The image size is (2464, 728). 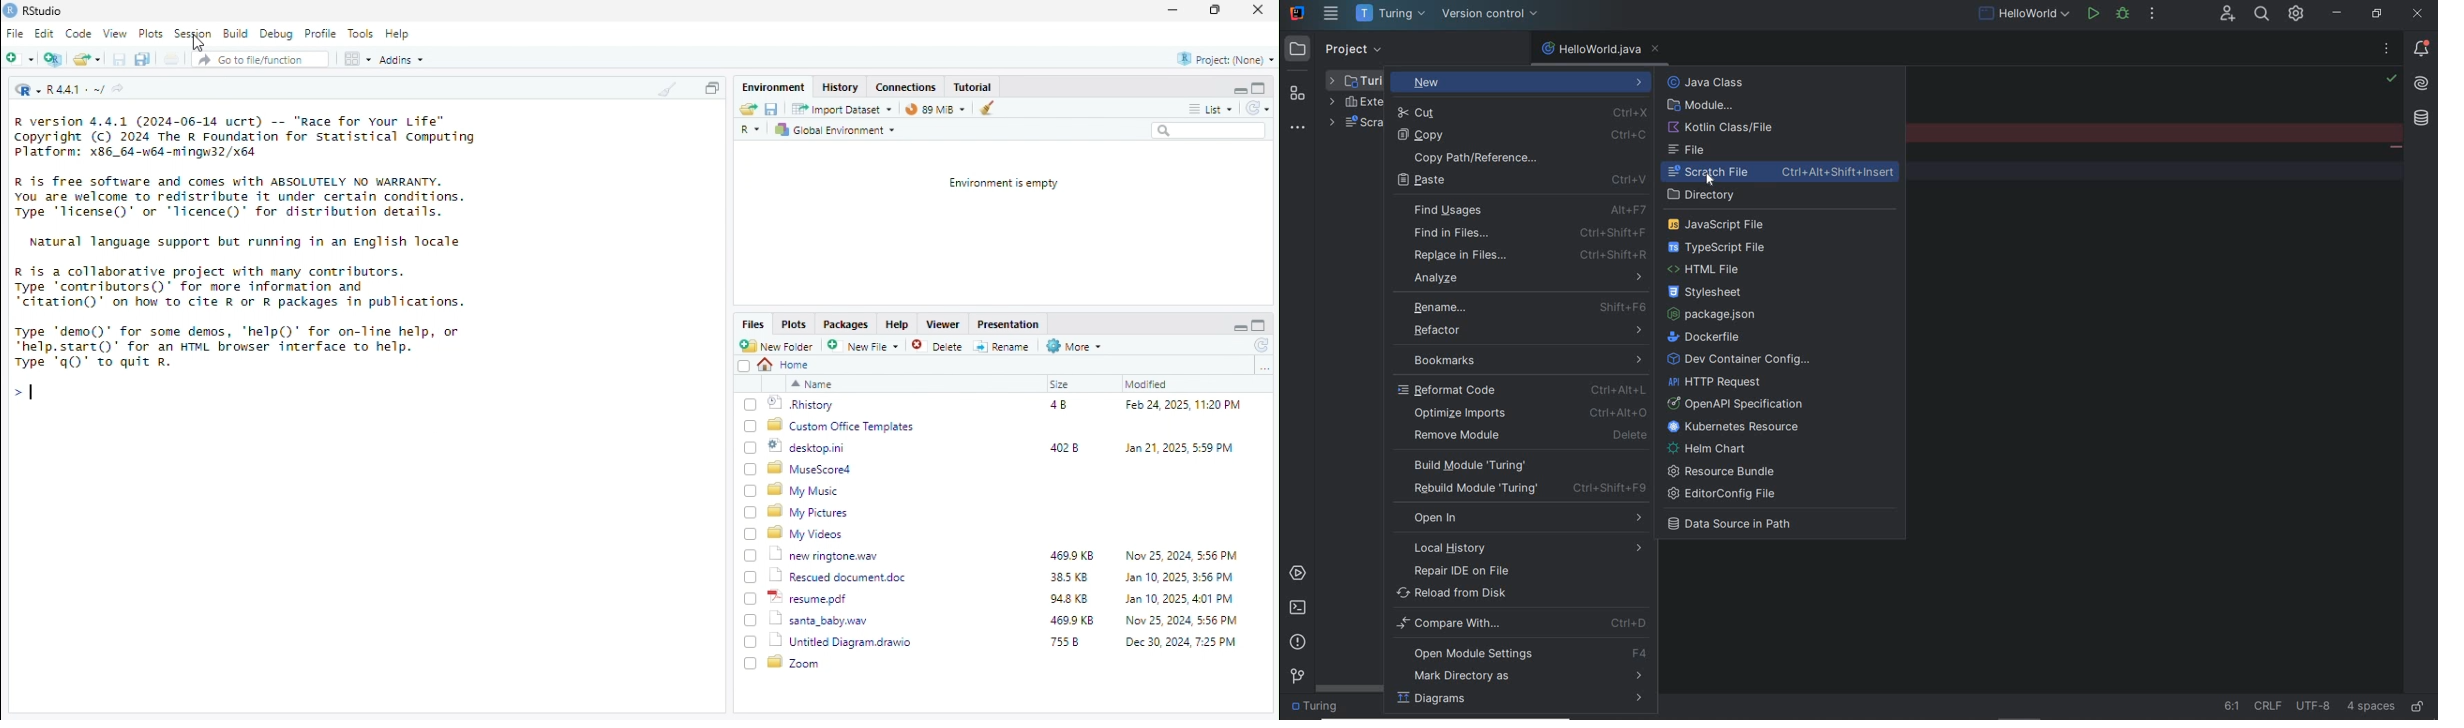 I want to click on minimise, so click(x=1239, y=328).